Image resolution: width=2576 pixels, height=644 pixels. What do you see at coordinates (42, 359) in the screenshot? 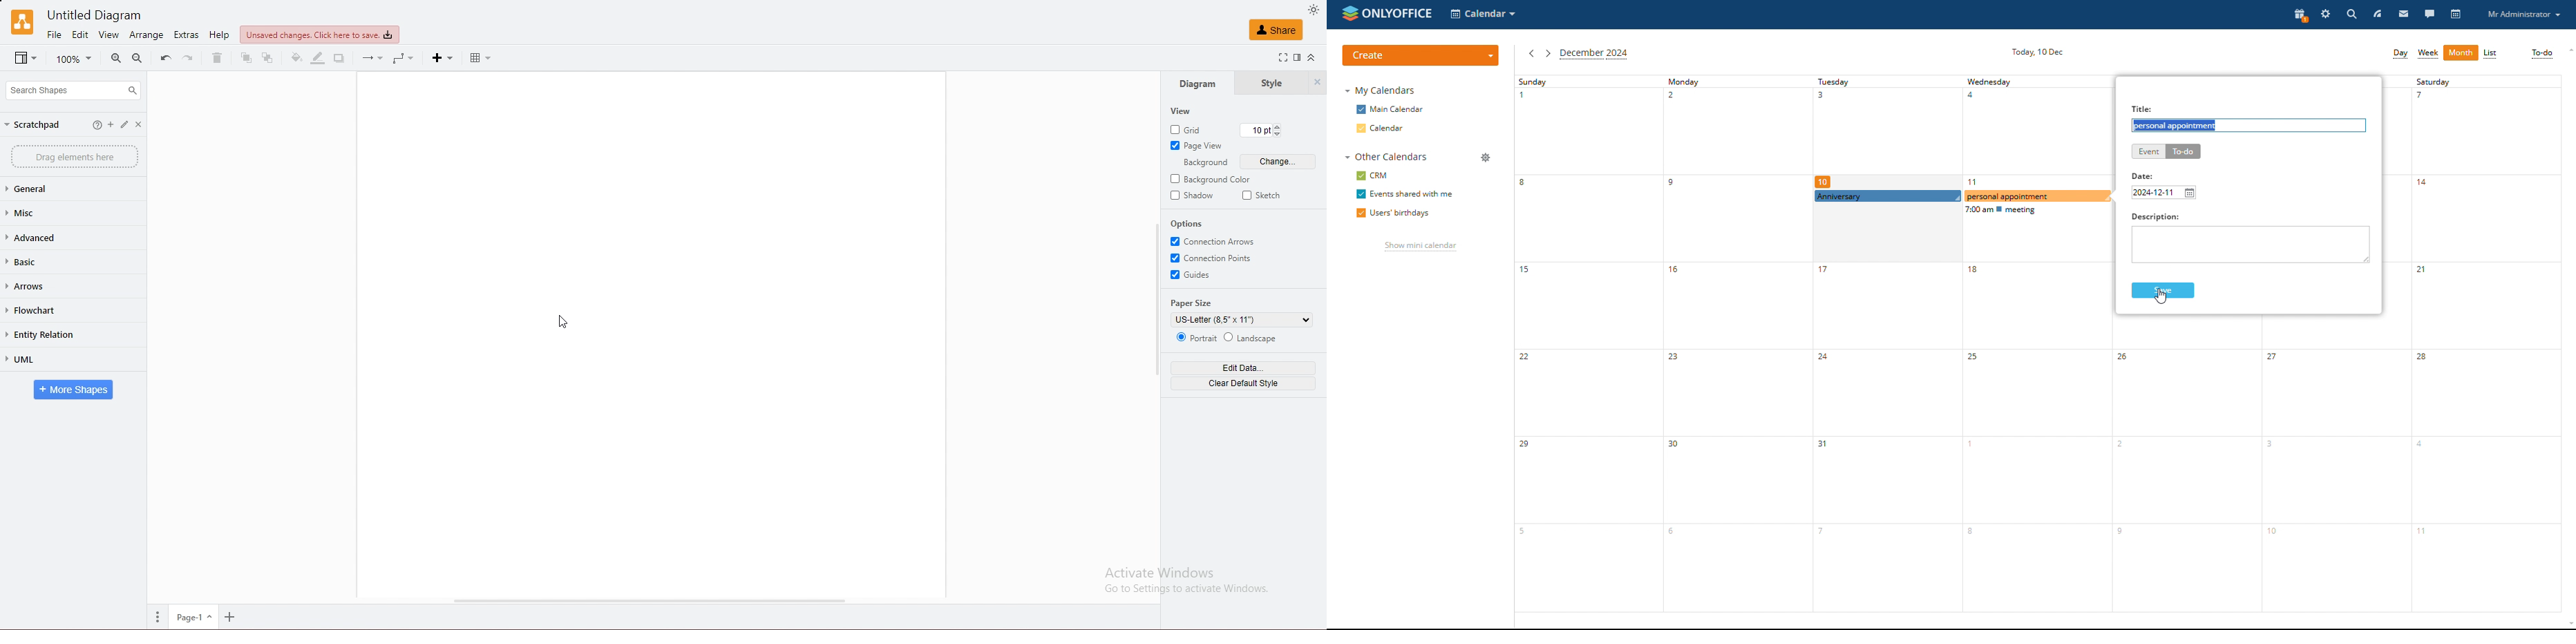
I see `uml` at bounding box center [42, 359].